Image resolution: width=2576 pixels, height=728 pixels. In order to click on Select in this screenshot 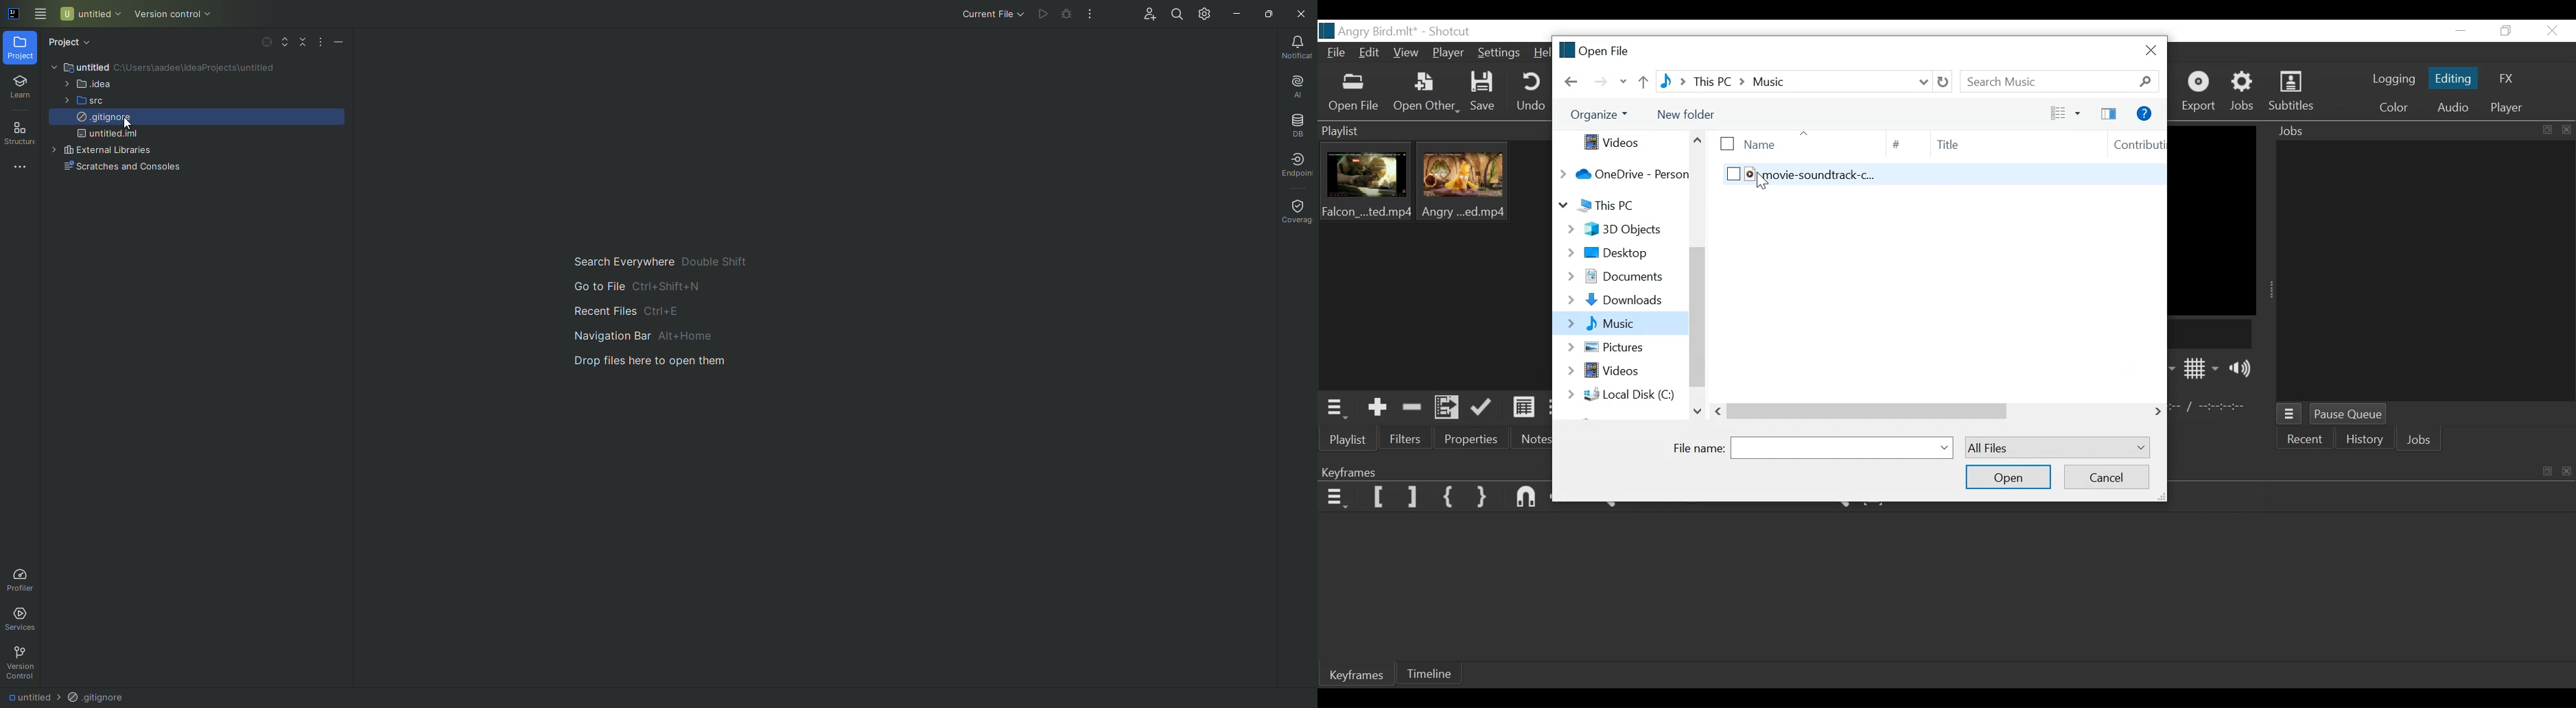, I will do `click(268, 45)`.